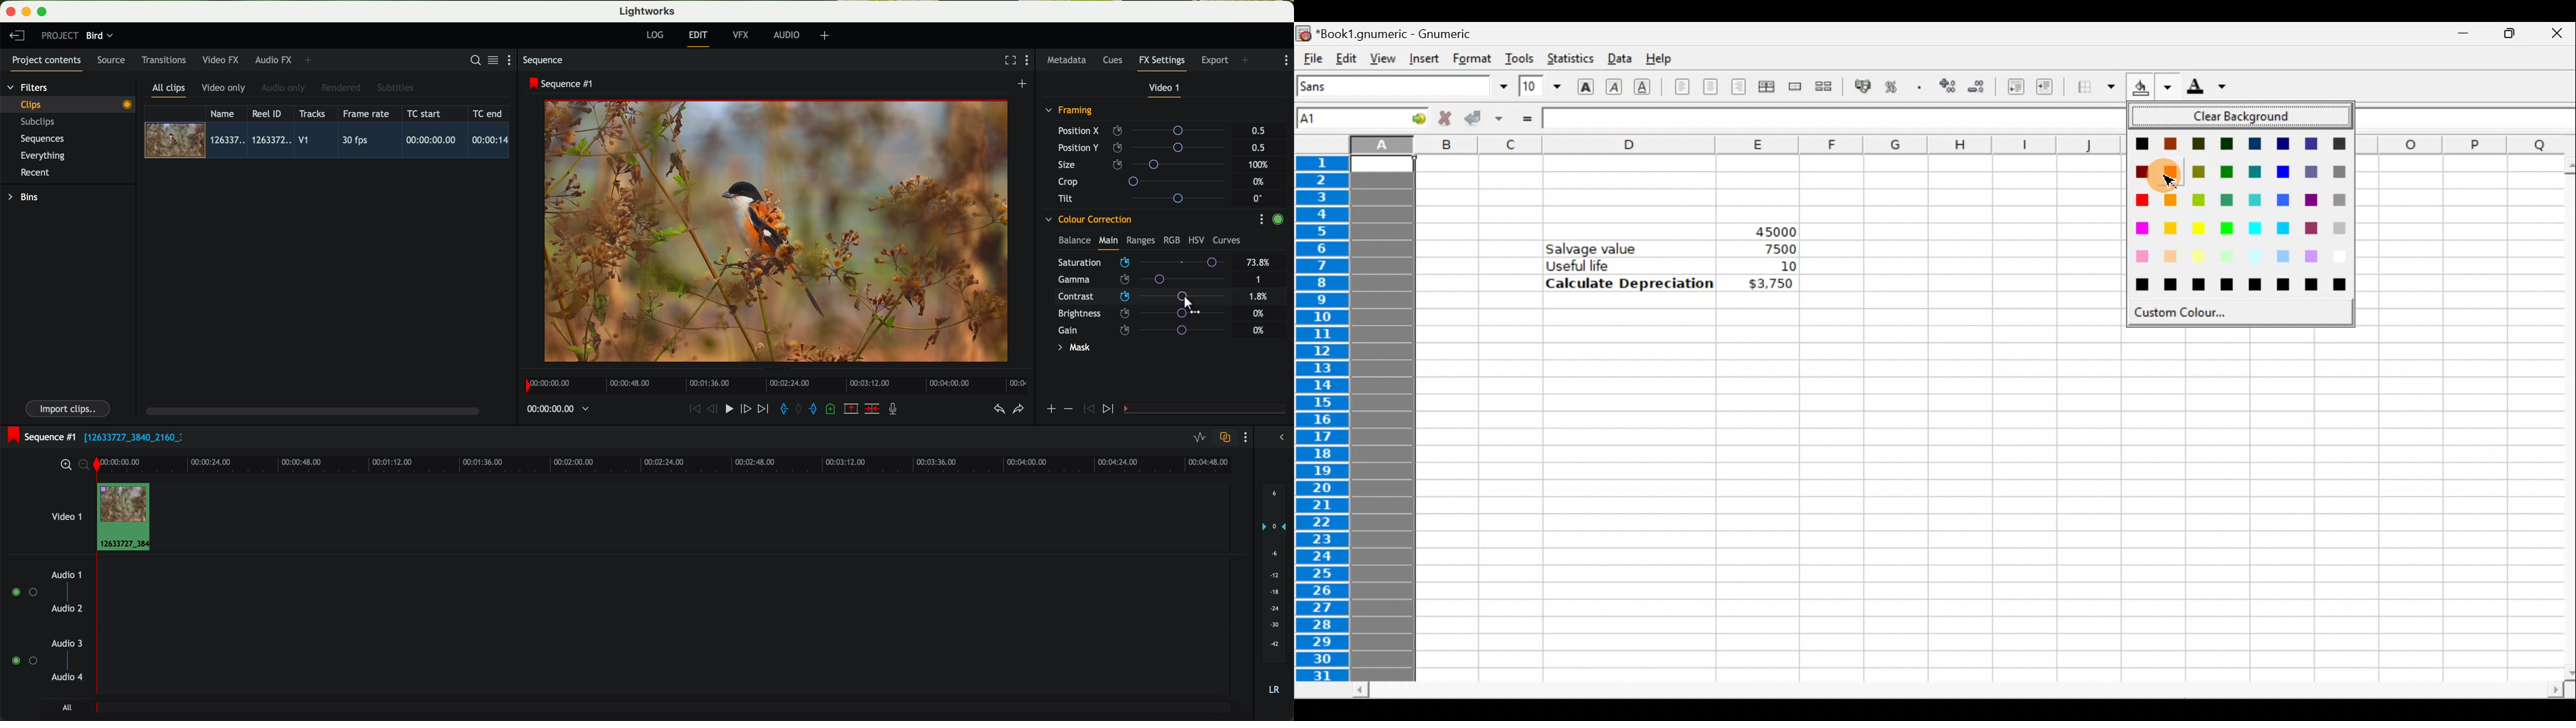  Describe the element at coordinates (1599, 248) in the screenshot. I see `Salvage value` at that location.